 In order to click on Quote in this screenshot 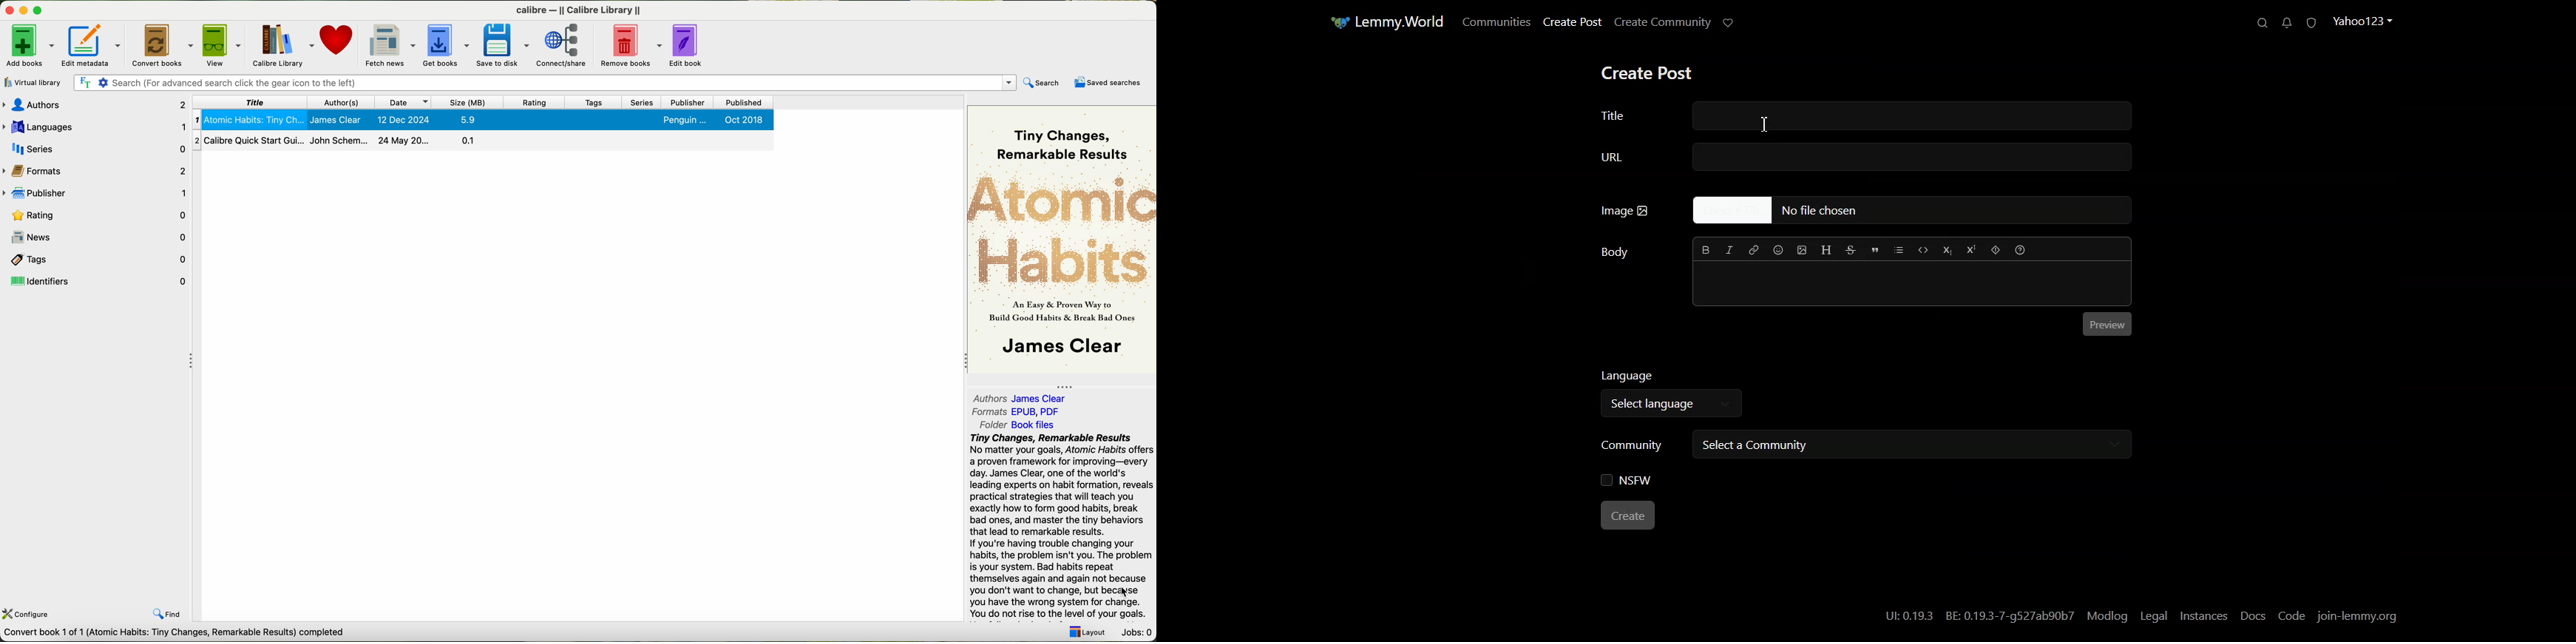, I will do `click(1875, 251)`.